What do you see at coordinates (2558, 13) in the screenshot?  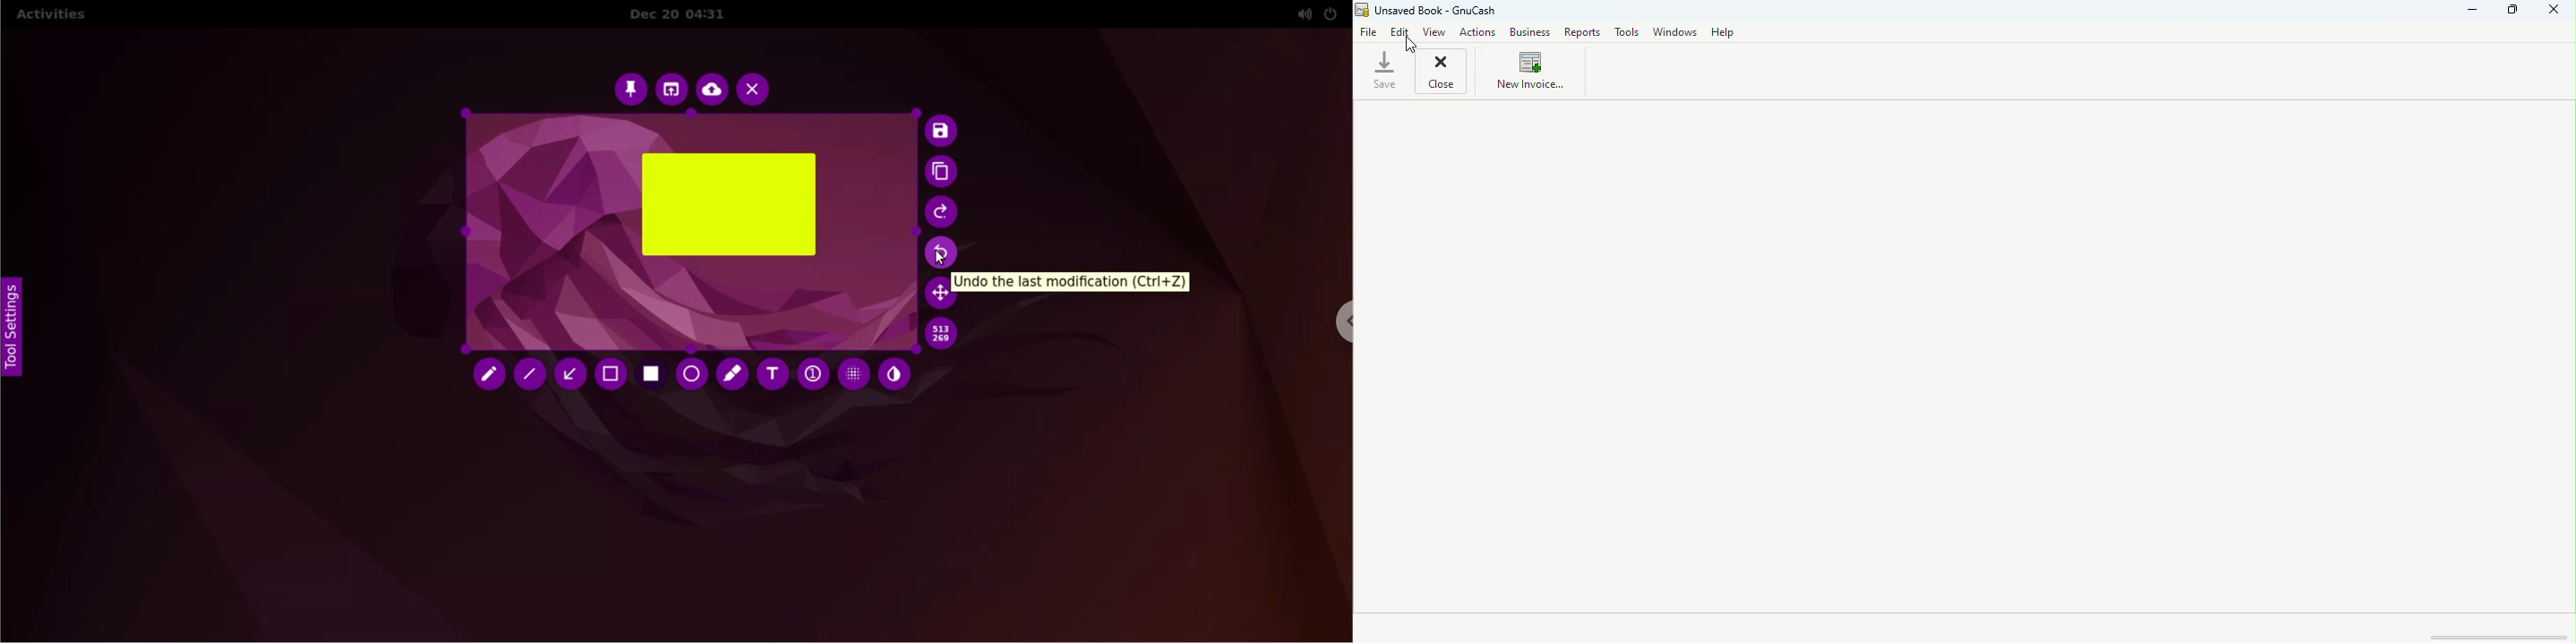 I see `Close` at bounding box center [2558, 13].